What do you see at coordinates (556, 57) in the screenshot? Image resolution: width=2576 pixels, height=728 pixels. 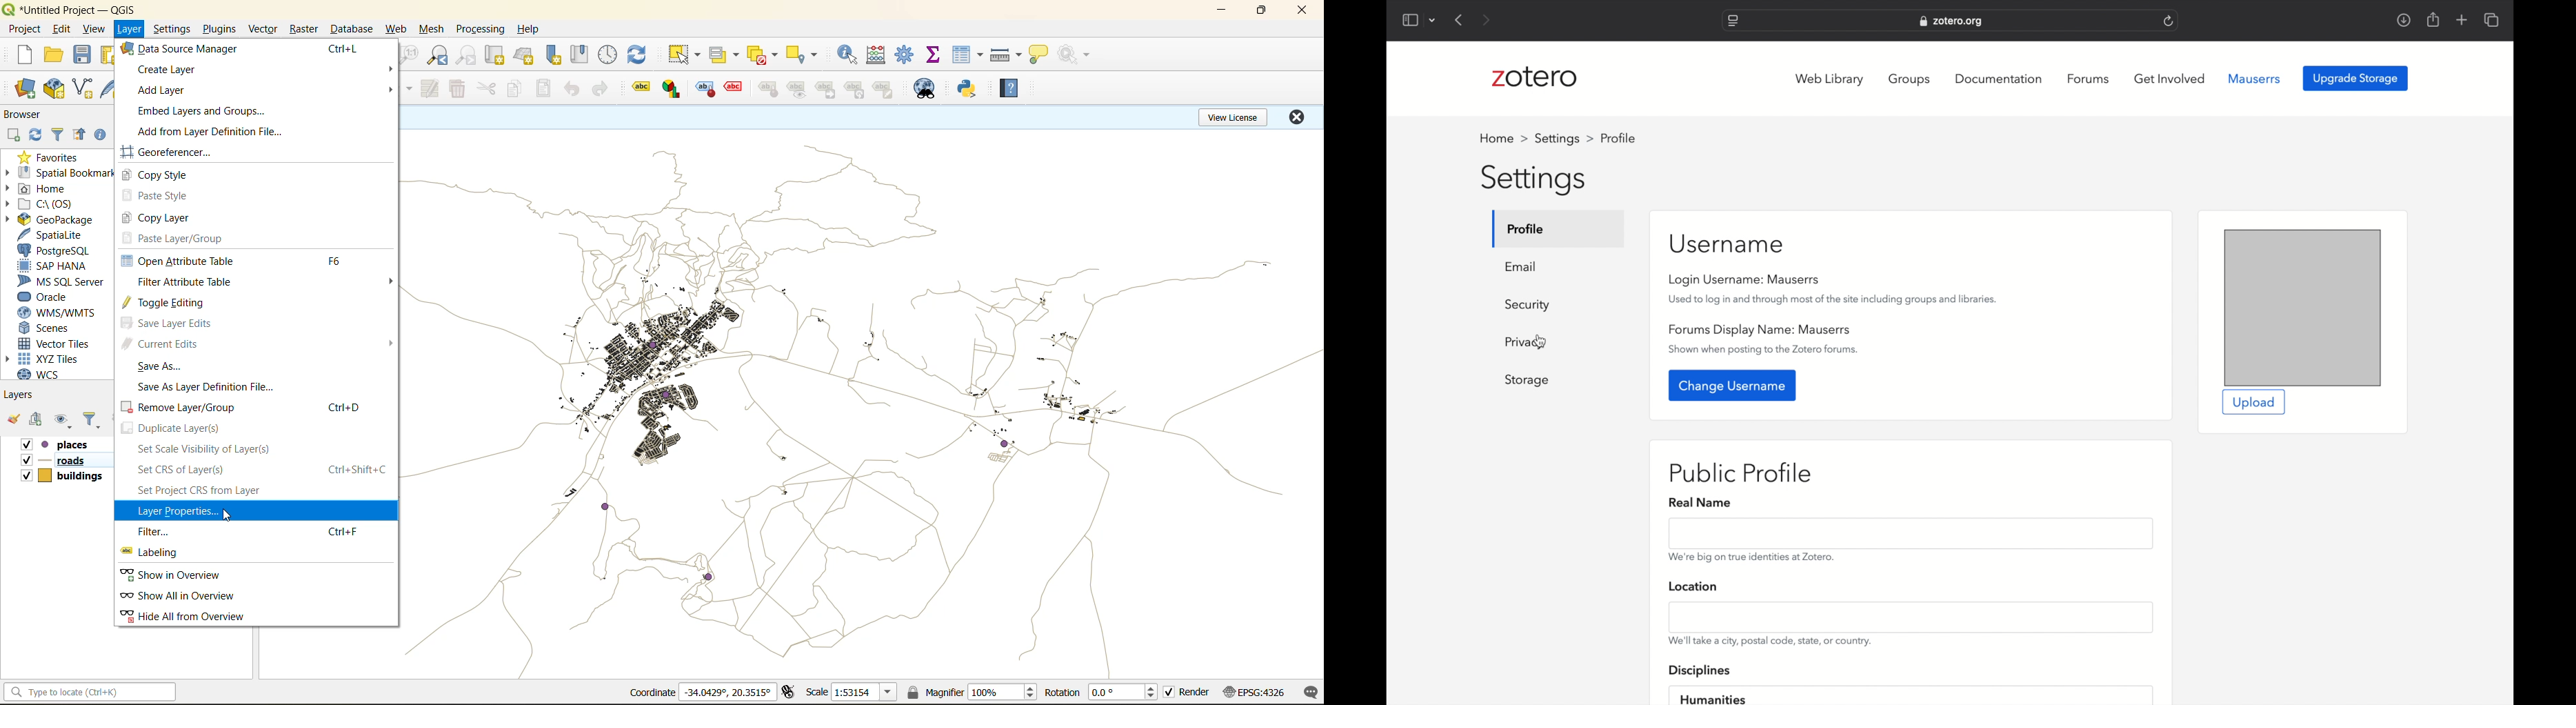 I see `new spatial  bookmark ` at bounding box center [556, 57].